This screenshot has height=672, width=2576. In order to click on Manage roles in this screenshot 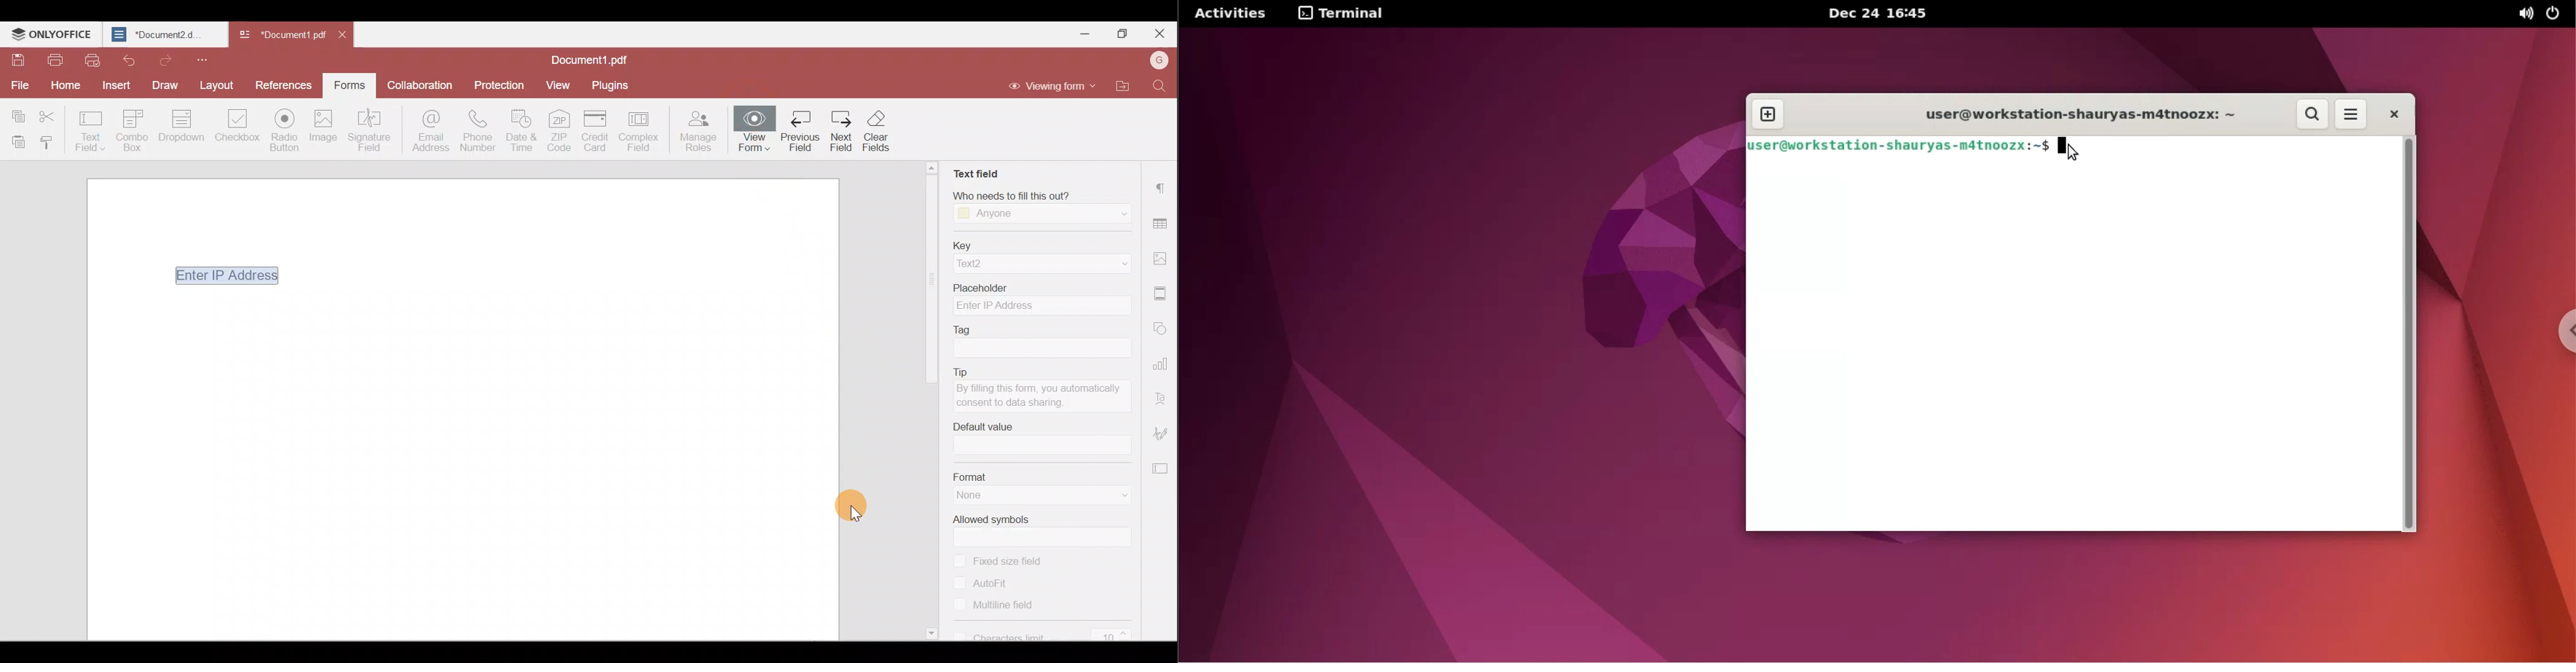, I will do `click(702, 132)`.